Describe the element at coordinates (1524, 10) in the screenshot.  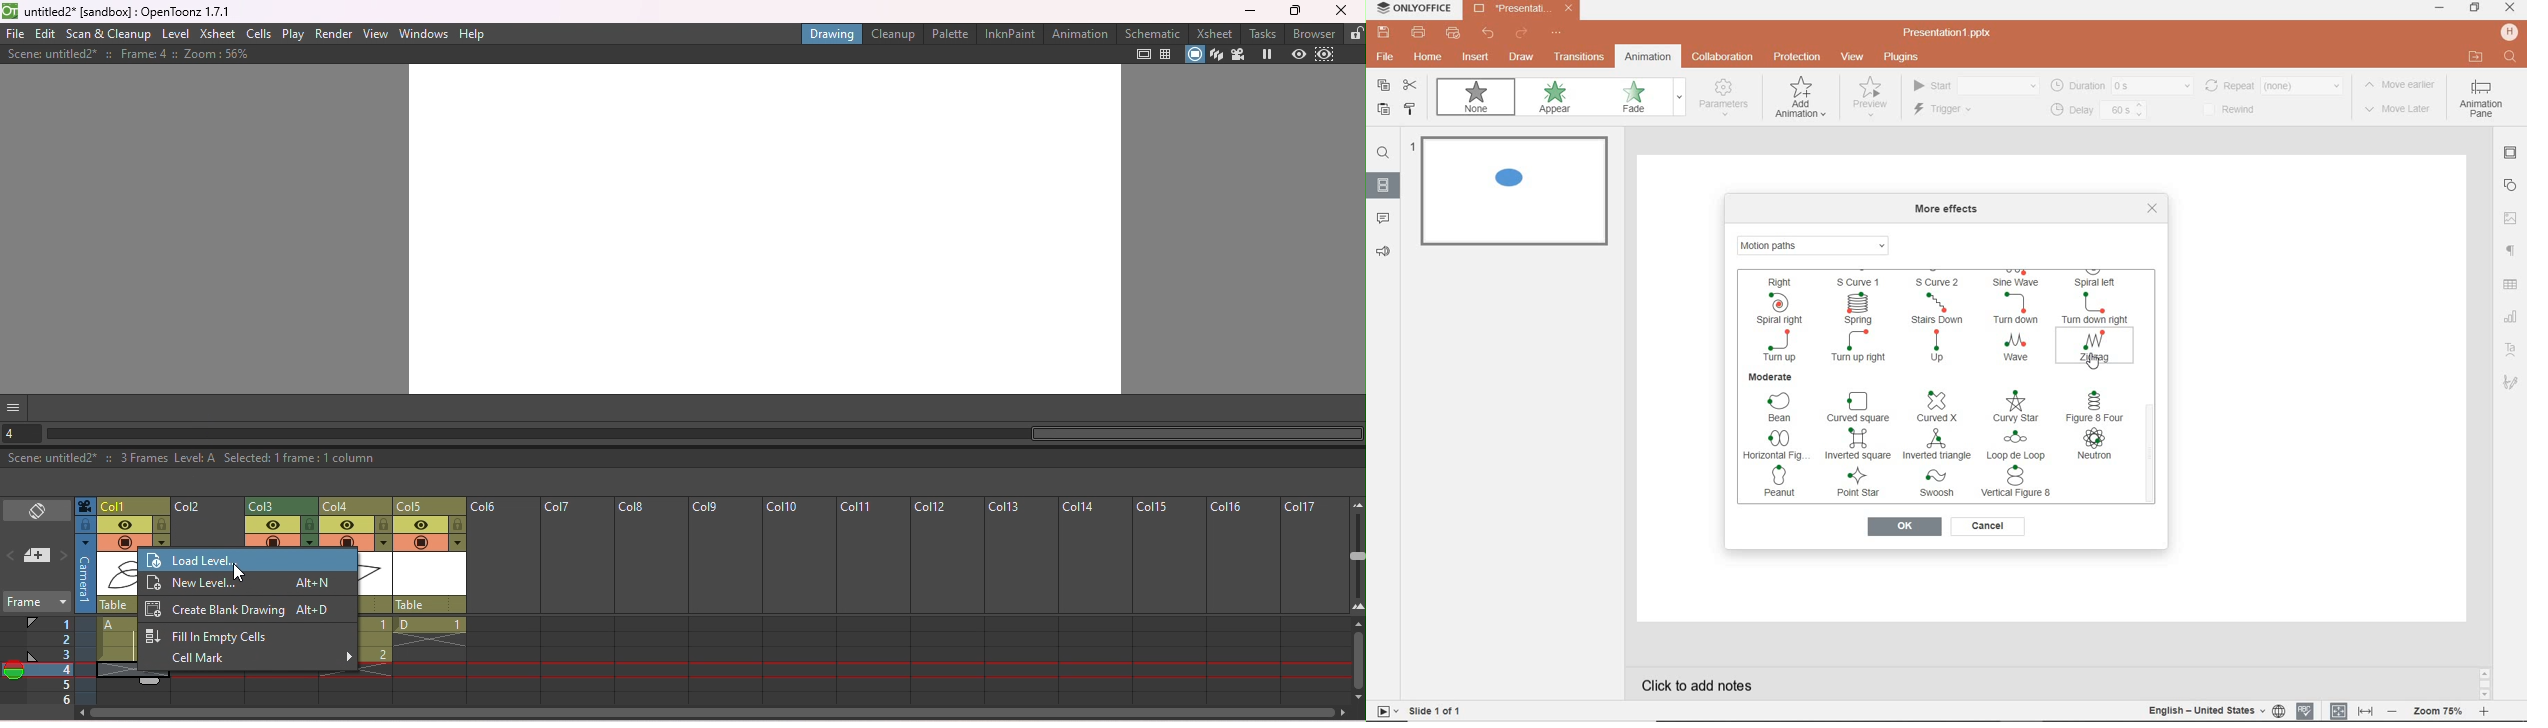
I see `file name` at that location.